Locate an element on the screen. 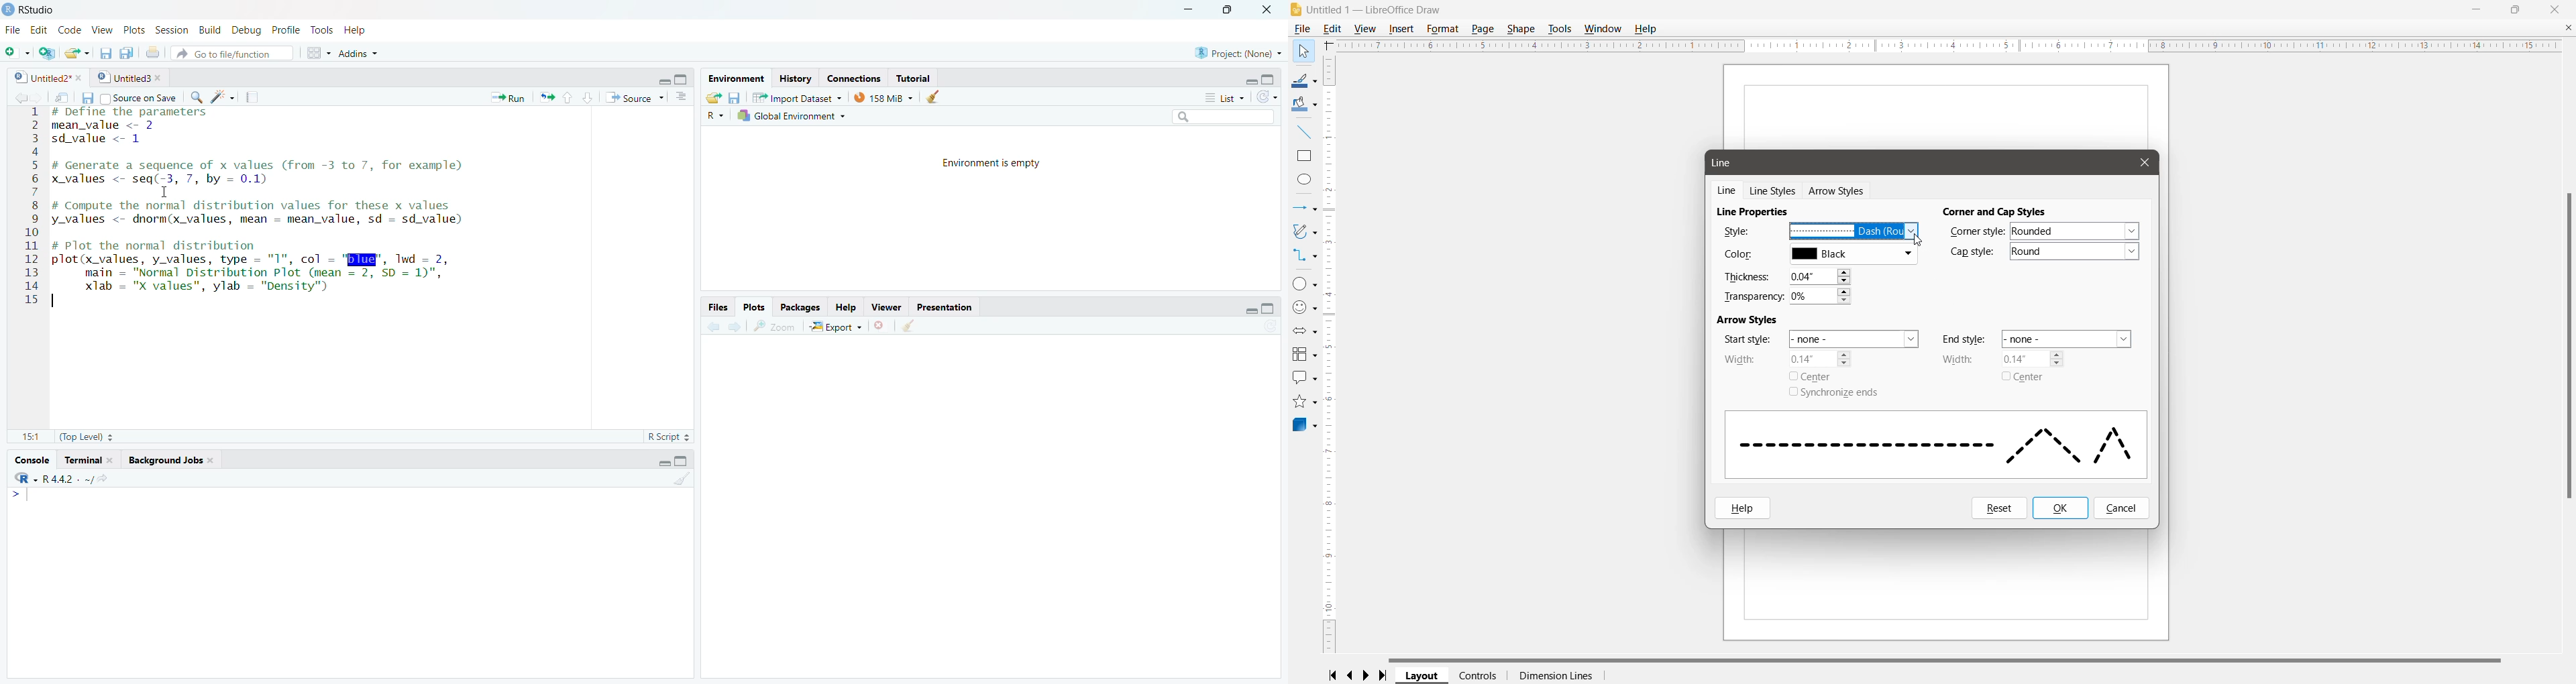 The height and width of the screenshot is (700, 2576). Set the required cap style is located at coordinates (2074, 251).